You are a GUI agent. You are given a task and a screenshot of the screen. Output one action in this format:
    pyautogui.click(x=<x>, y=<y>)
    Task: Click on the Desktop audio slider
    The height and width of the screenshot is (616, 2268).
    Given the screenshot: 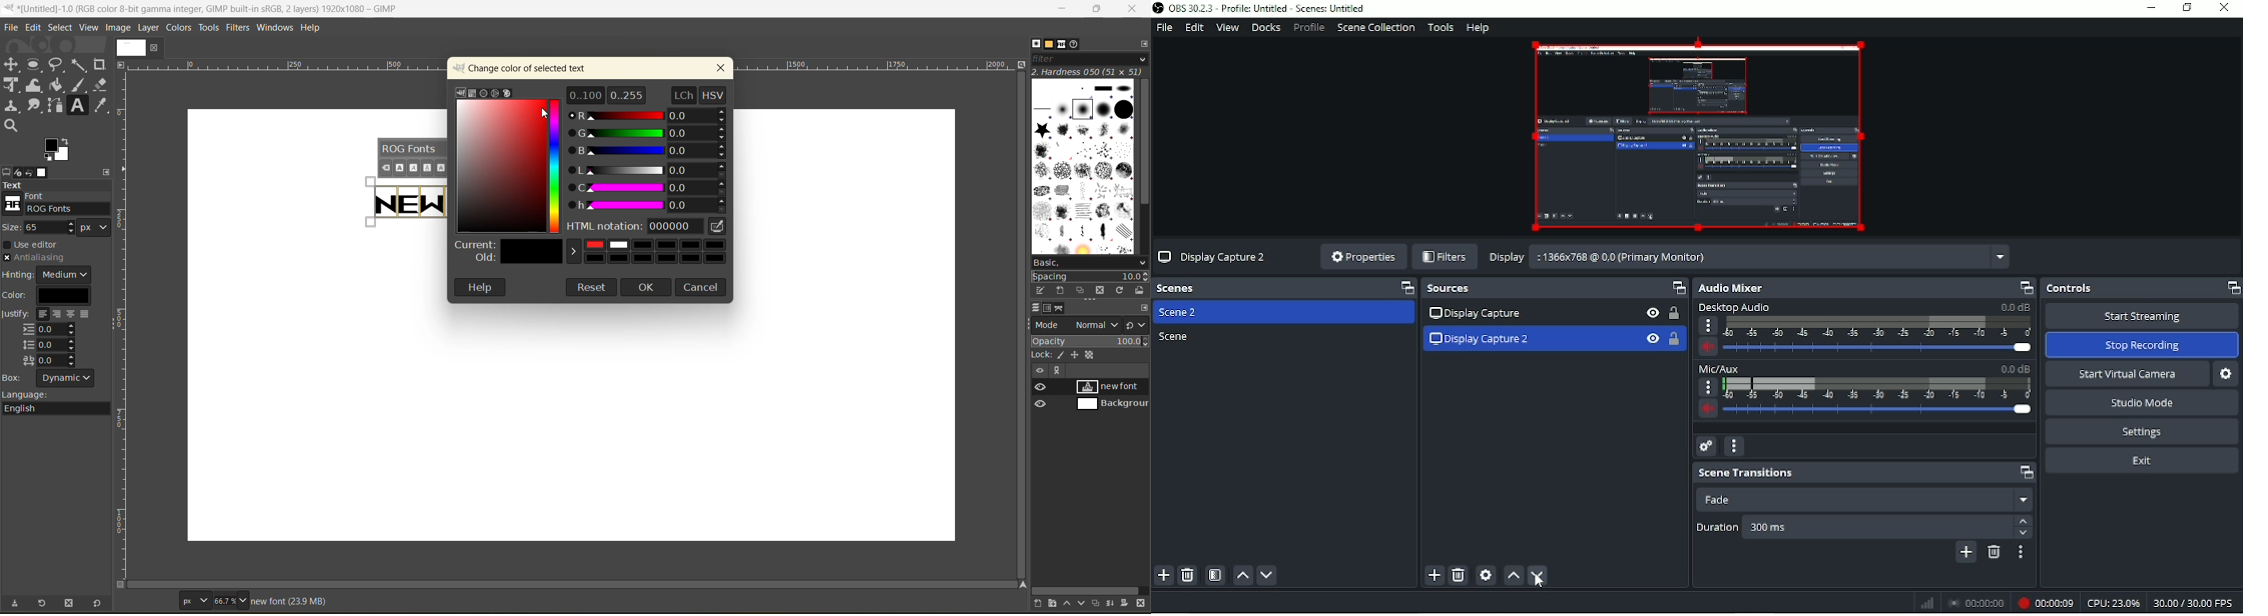 What is the action you would take?
    pyautogui.click(x=1863, y=328)
    